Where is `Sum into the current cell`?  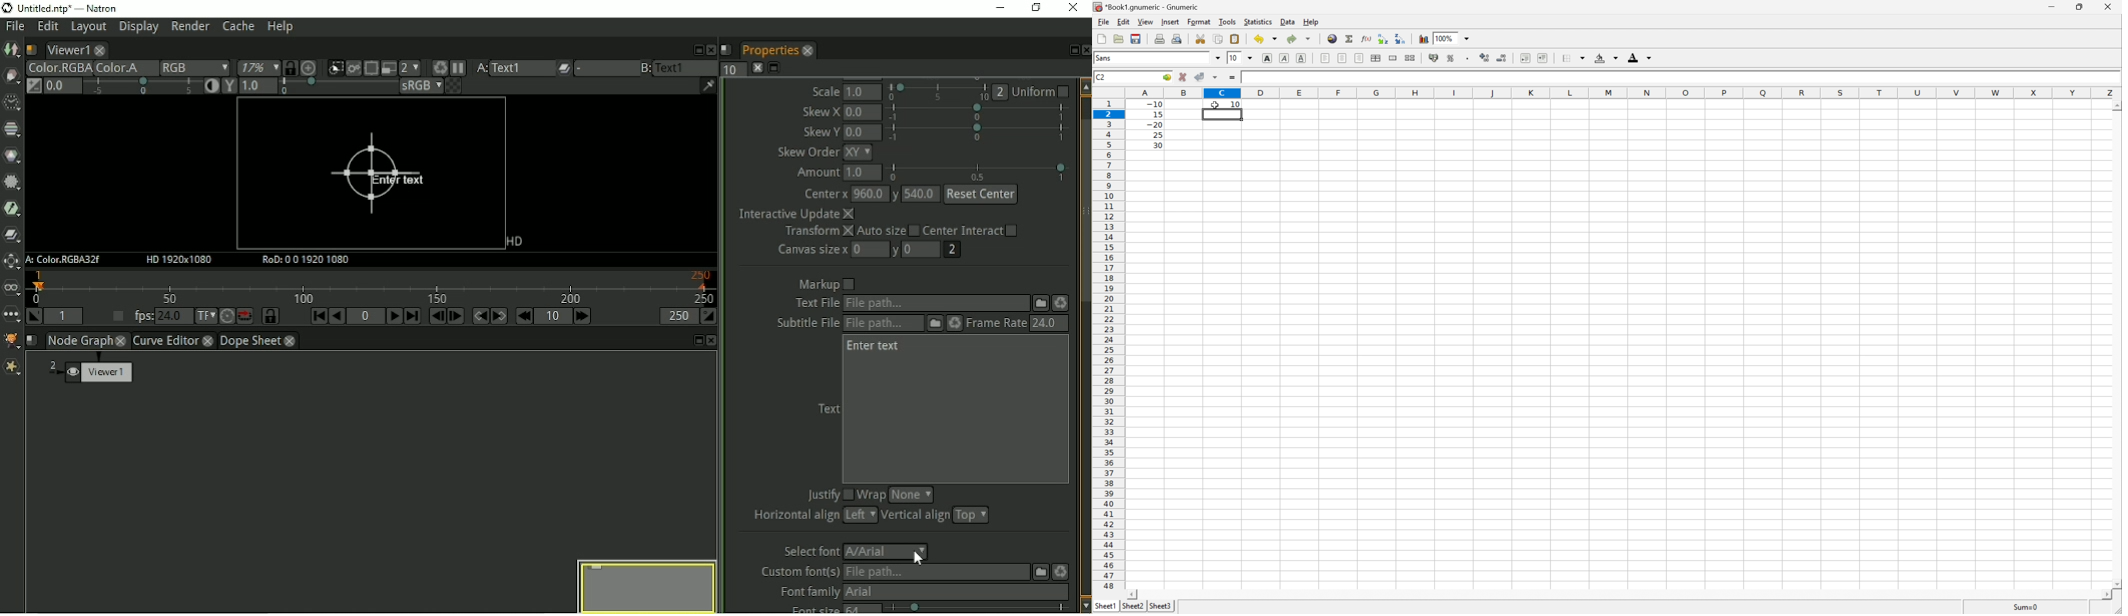
Sum into the current cell is located at coordinates (1350, 39).